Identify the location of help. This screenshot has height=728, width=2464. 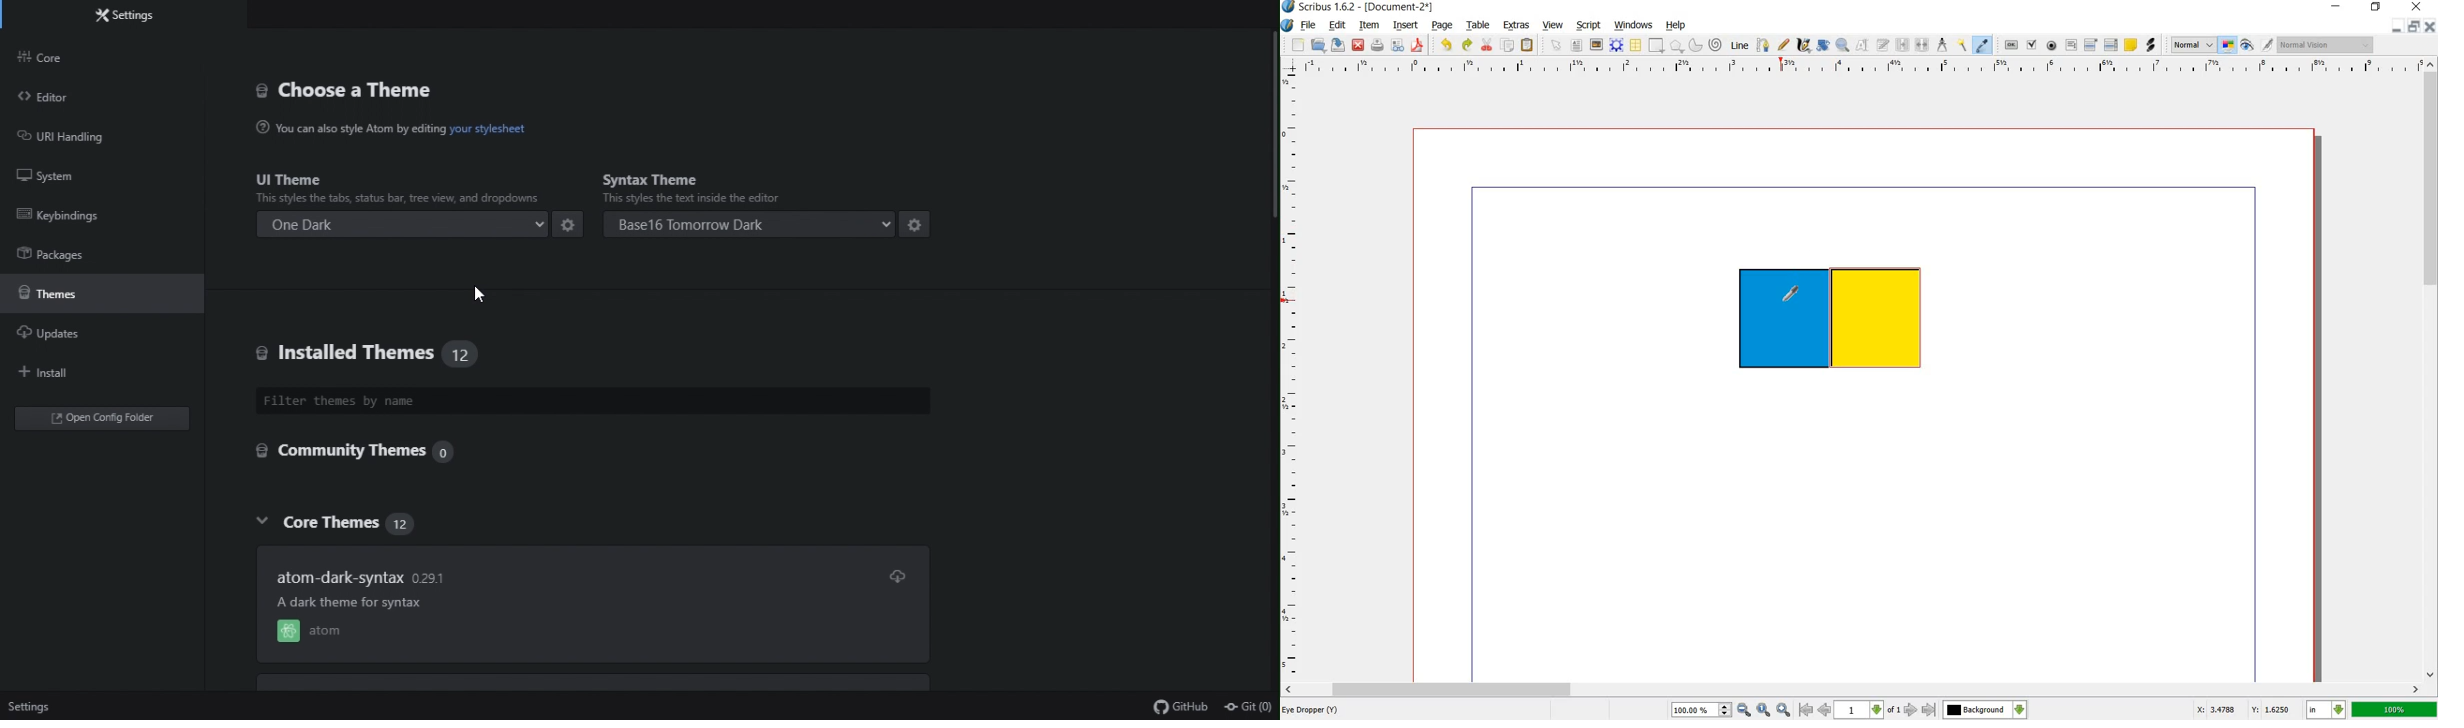
(1674, 26).